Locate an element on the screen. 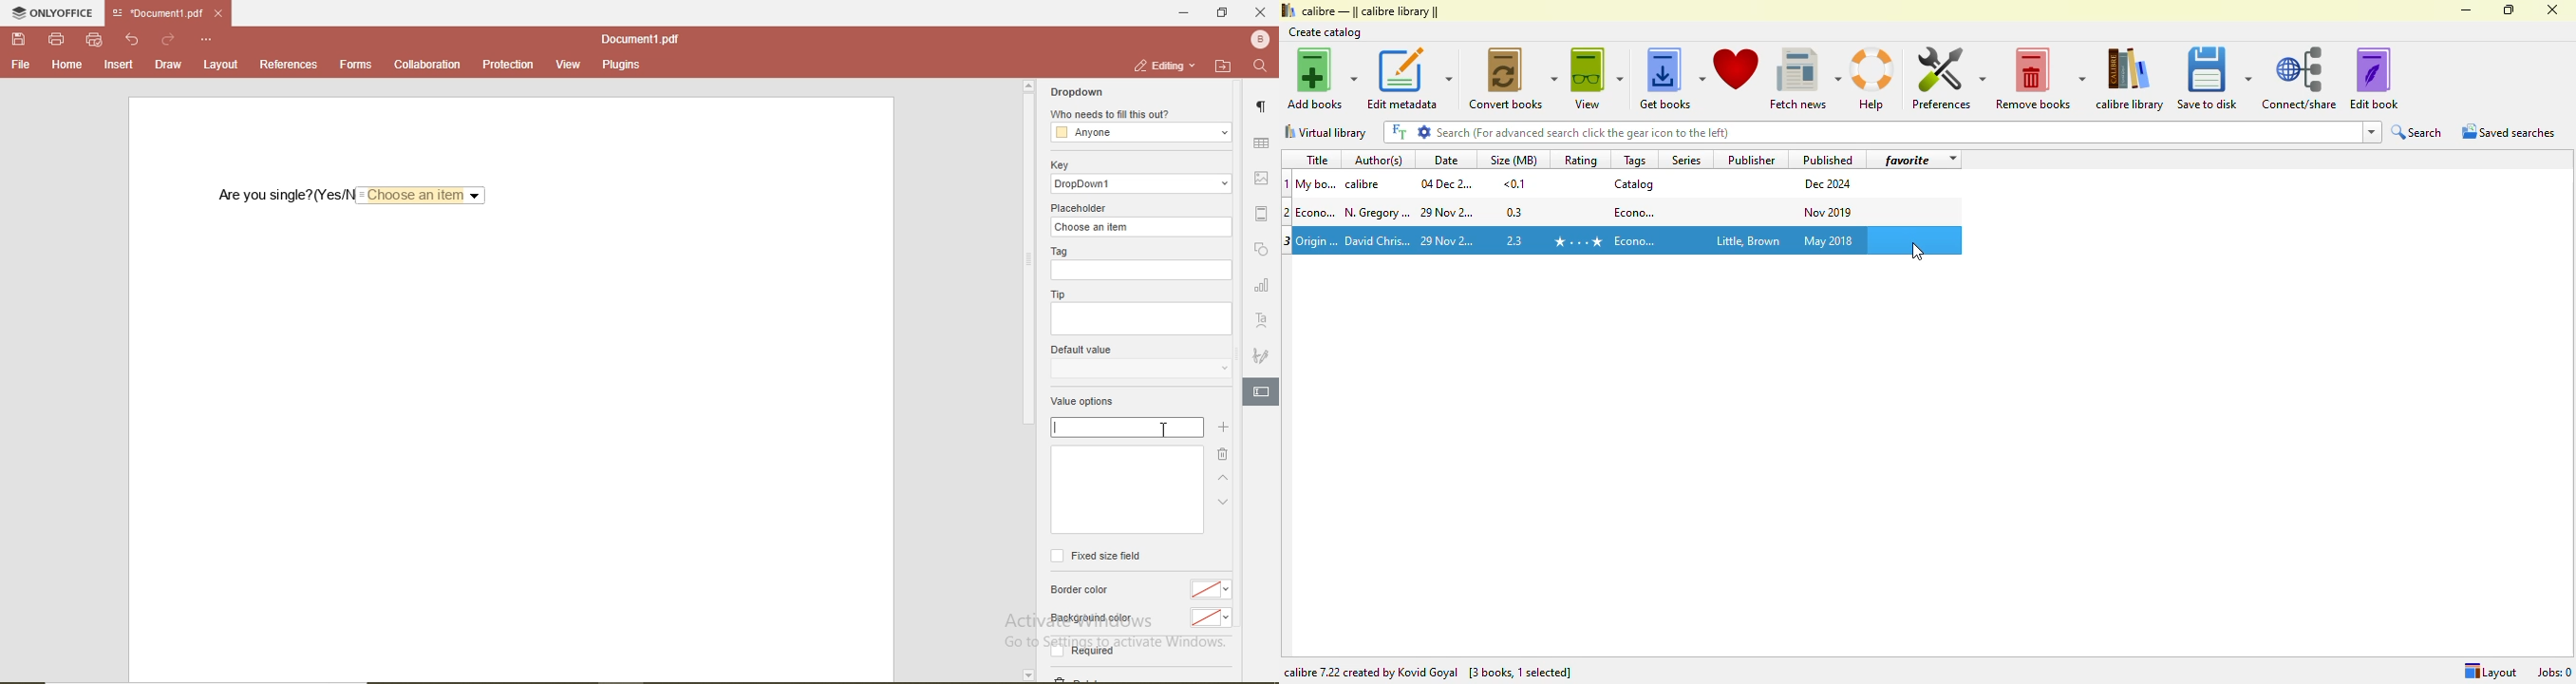 The height and width of the screenshot is (700, 2576). save to disk is located at coordinates (2214, 79).